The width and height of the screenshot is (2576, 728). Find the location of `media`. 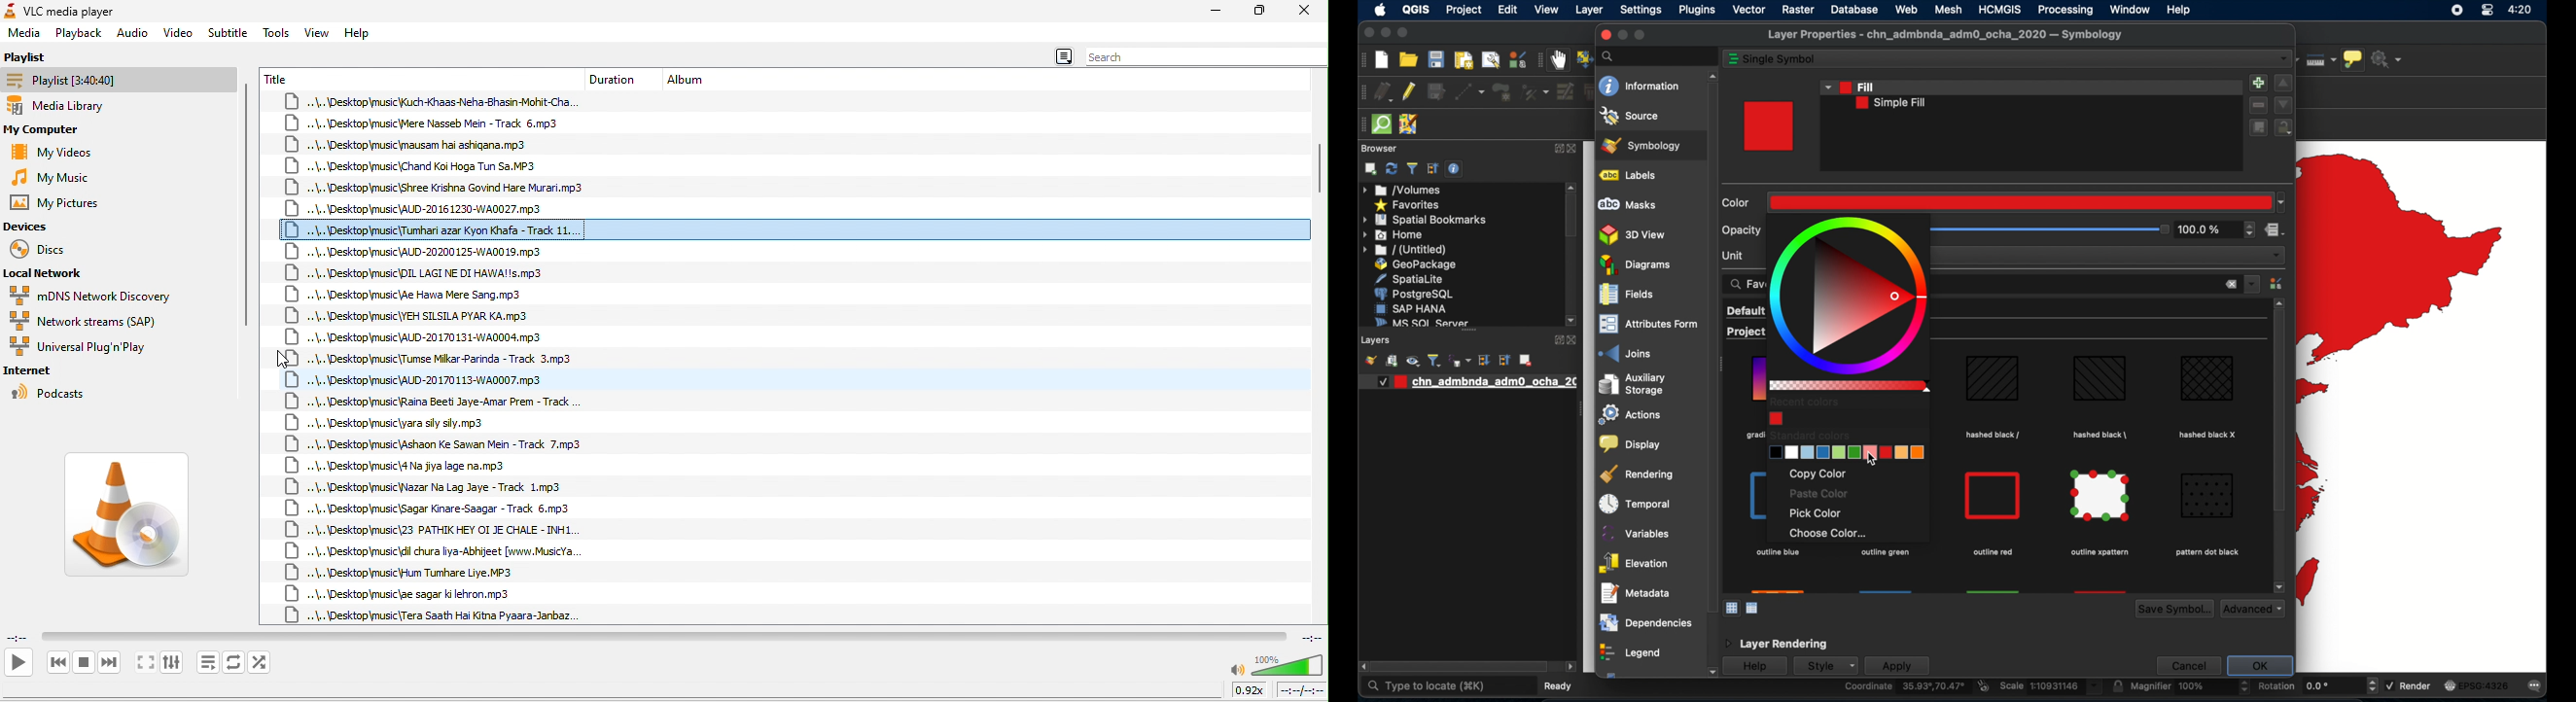

media is located at coordinates (24, 34).